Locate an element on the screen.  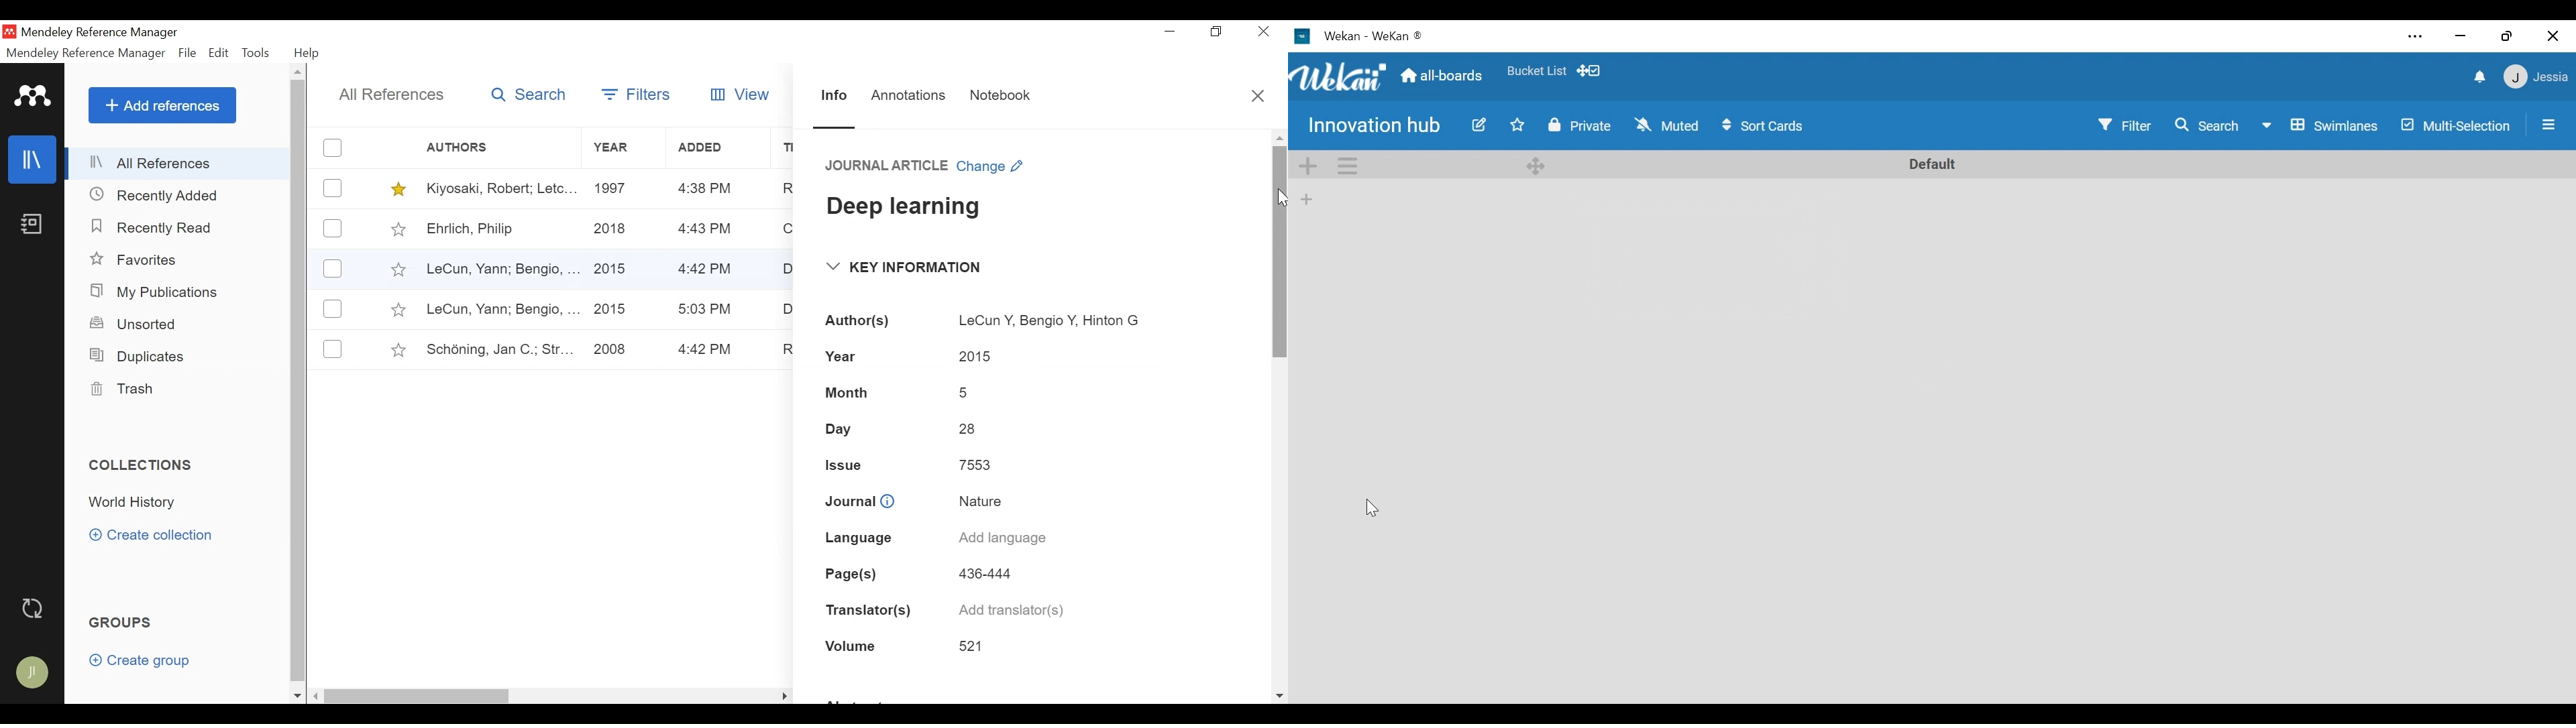
Mendeley Reference Manger is located at coordinates (108, 32).